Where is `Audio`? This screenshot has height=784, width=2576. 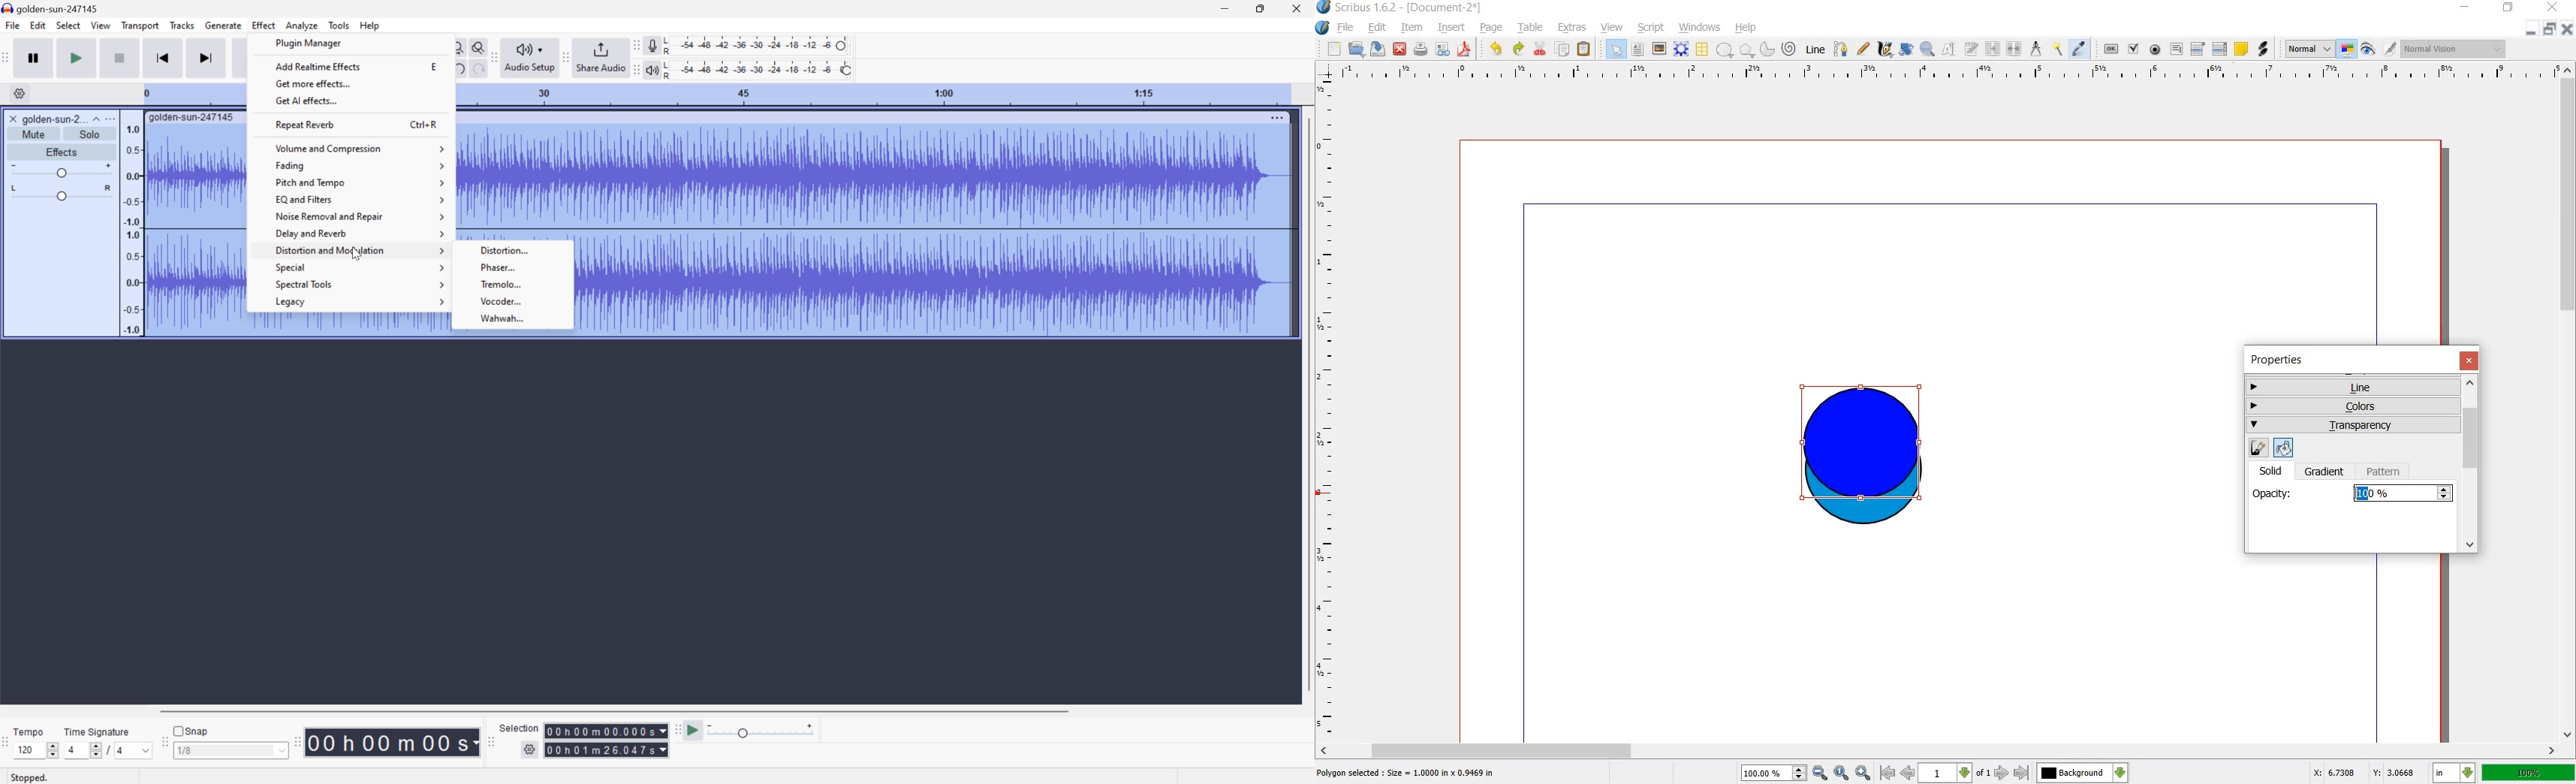
Audio is located at coordinates (934, 230).